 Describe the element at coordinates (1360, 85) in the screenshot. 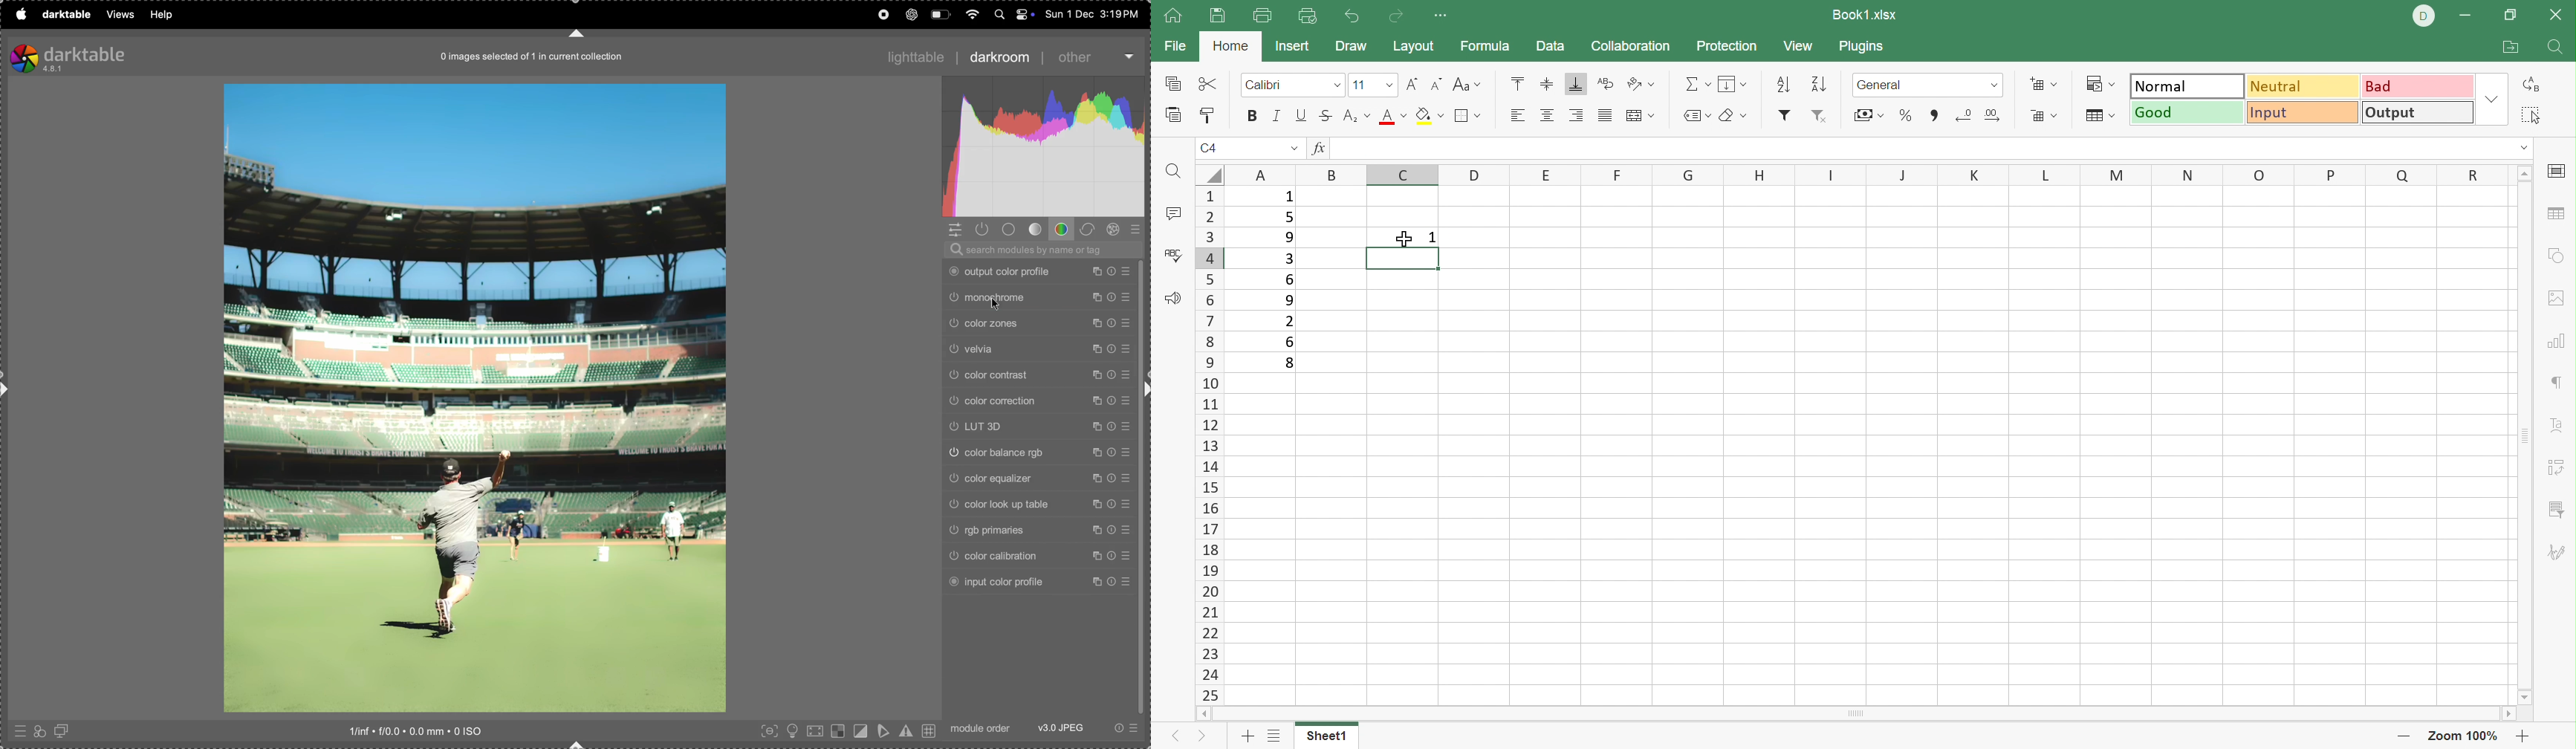

I see `11` at that location.